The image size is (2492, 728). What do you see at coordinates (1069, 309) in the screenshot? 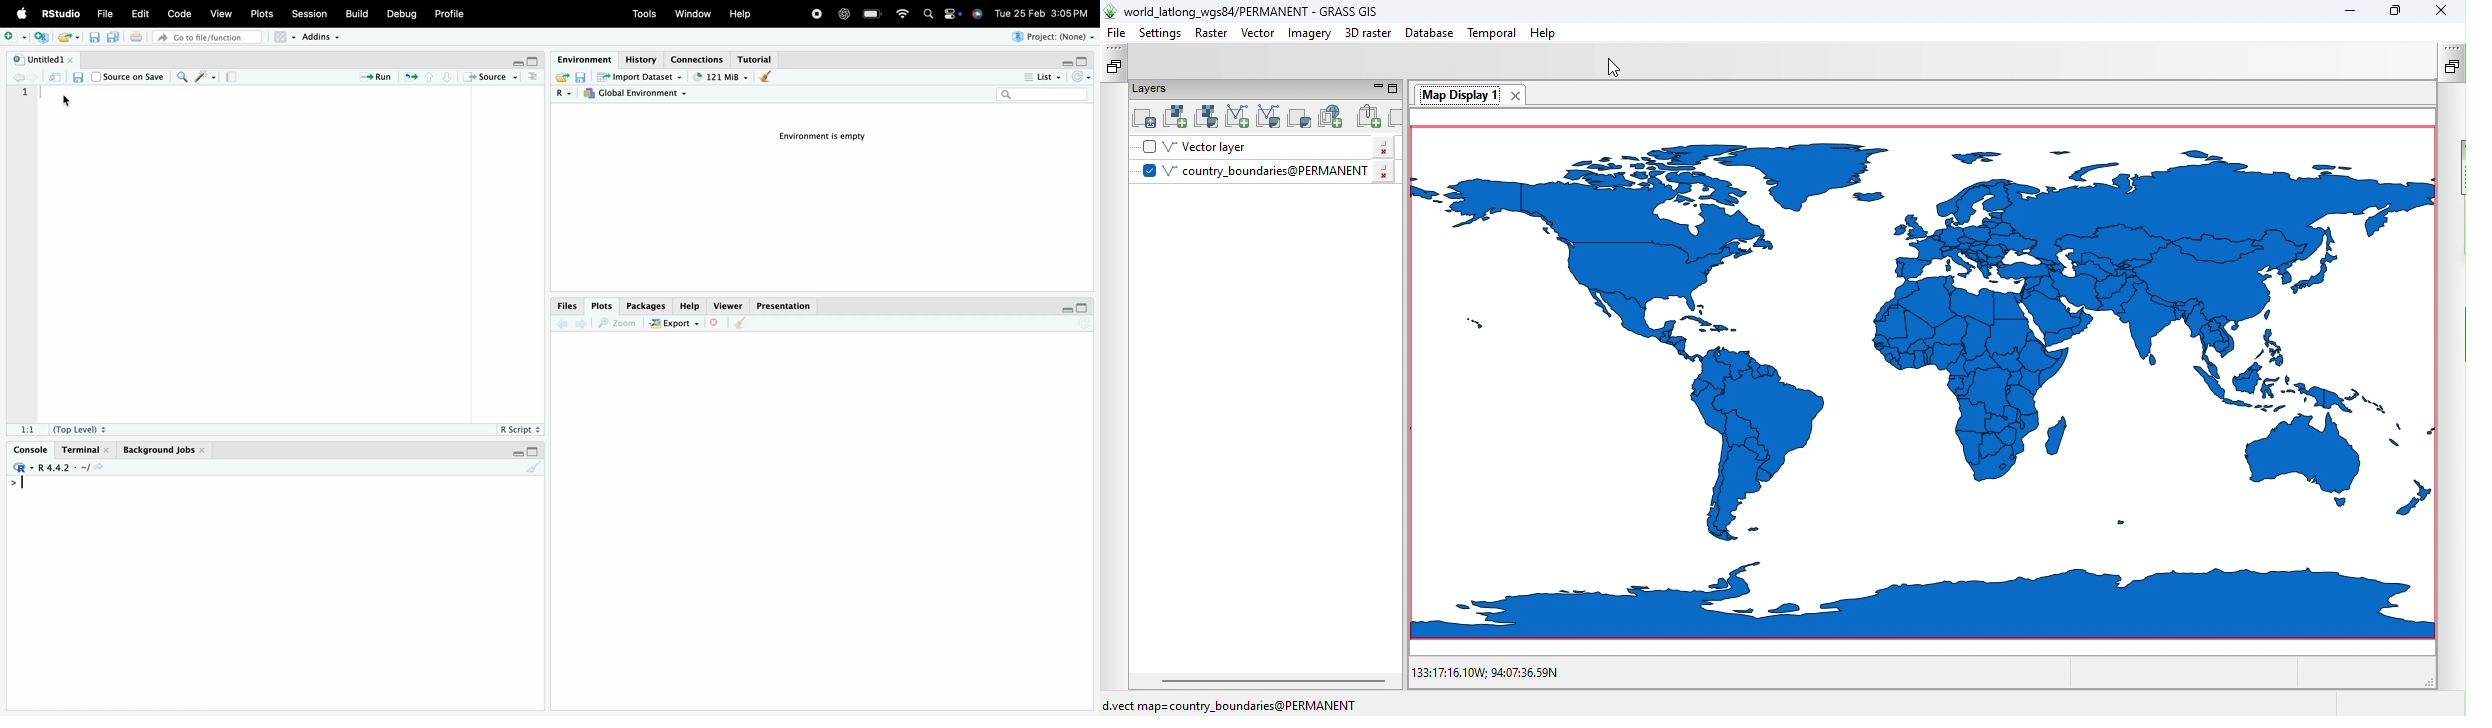
I see `Minimize` at bounding box center [1069, 309].